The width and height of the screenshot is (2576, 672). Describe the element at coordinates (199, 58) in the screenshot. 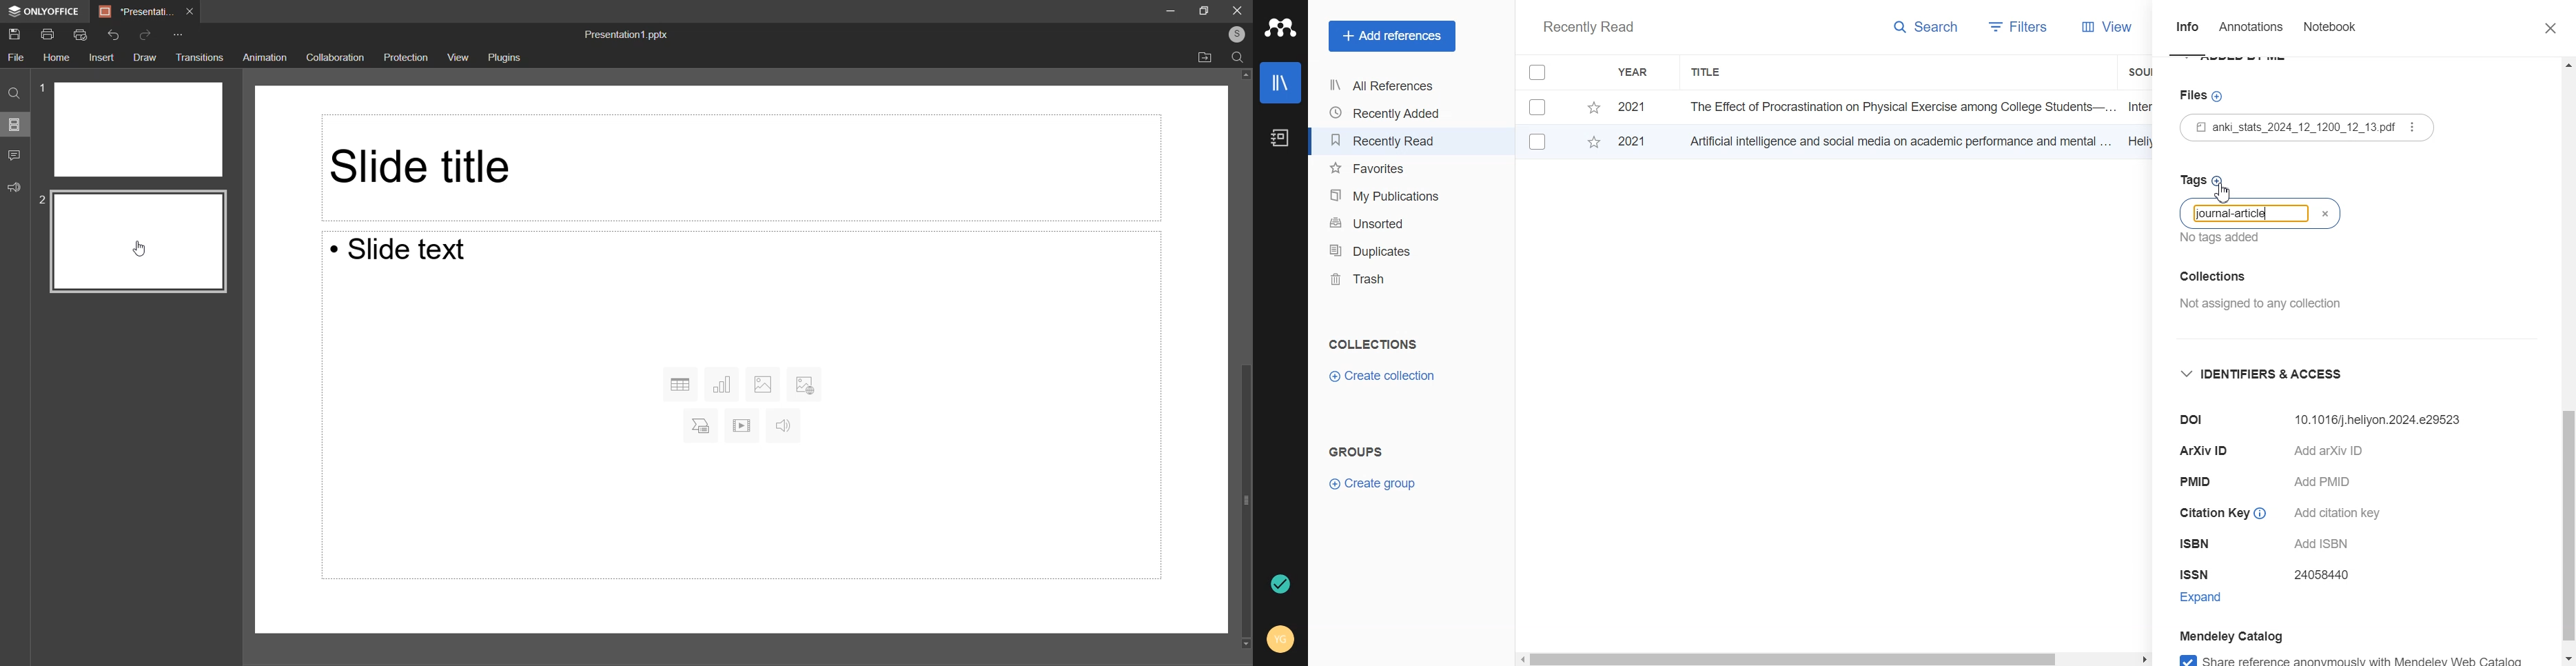

I see `Transitions` at that location.